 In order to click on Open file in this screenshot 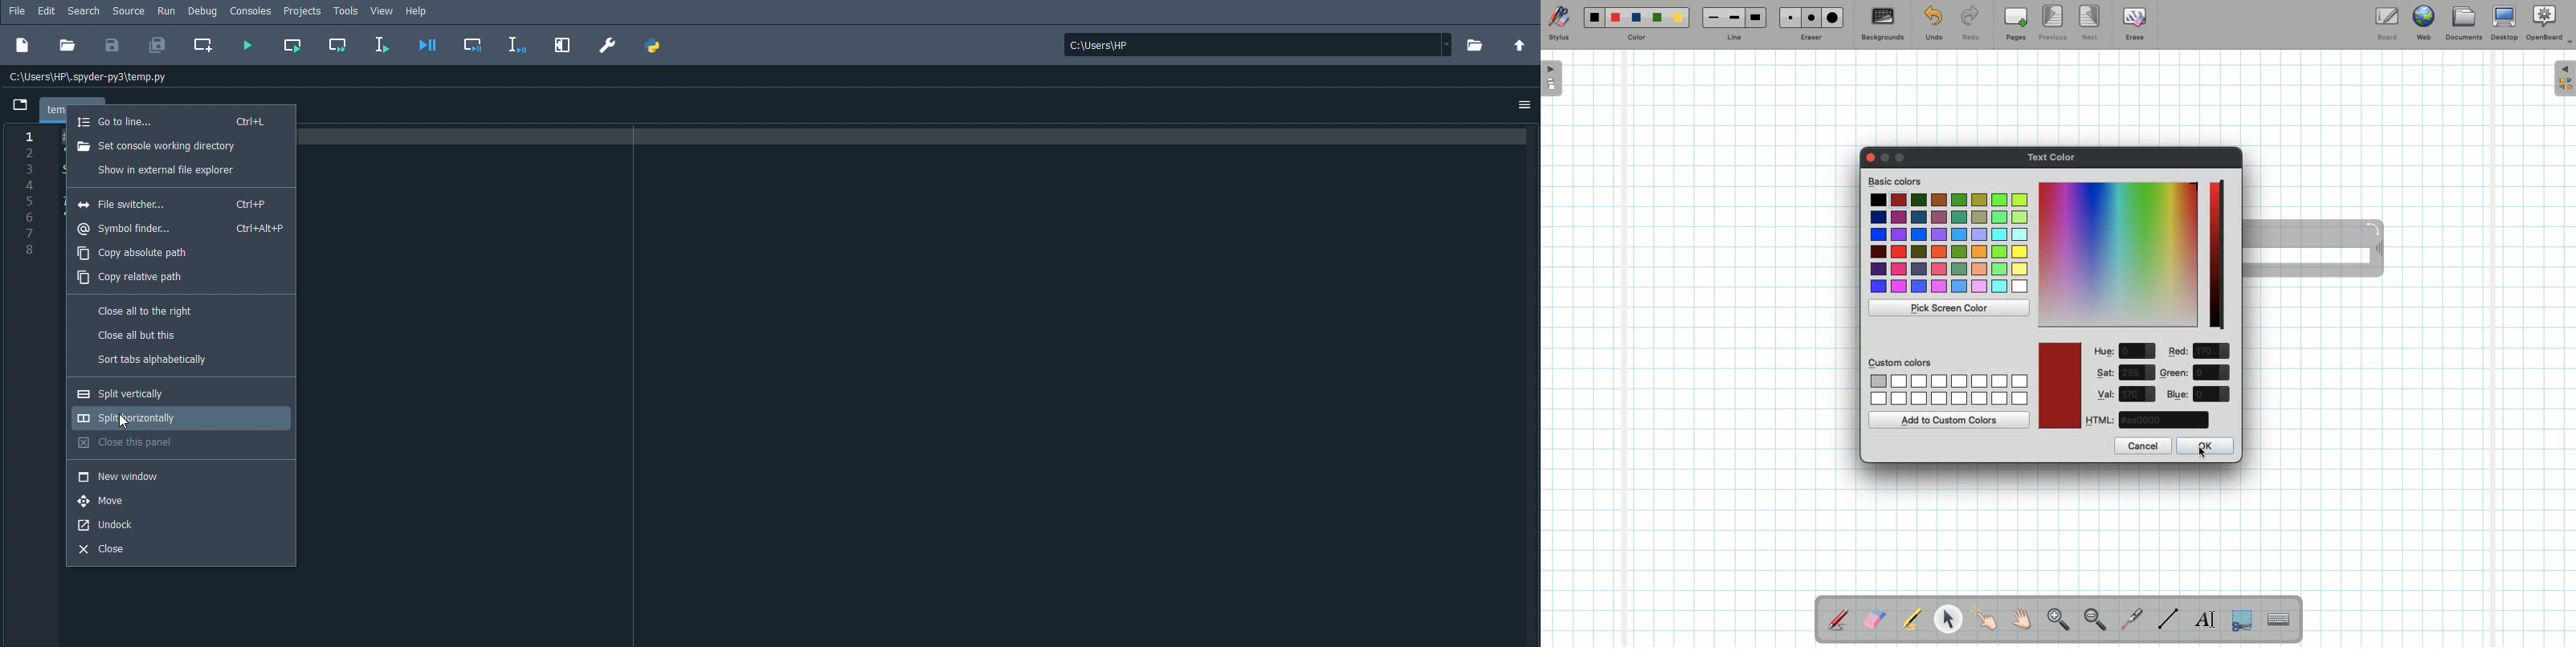, I will do `click(67, 45)`.